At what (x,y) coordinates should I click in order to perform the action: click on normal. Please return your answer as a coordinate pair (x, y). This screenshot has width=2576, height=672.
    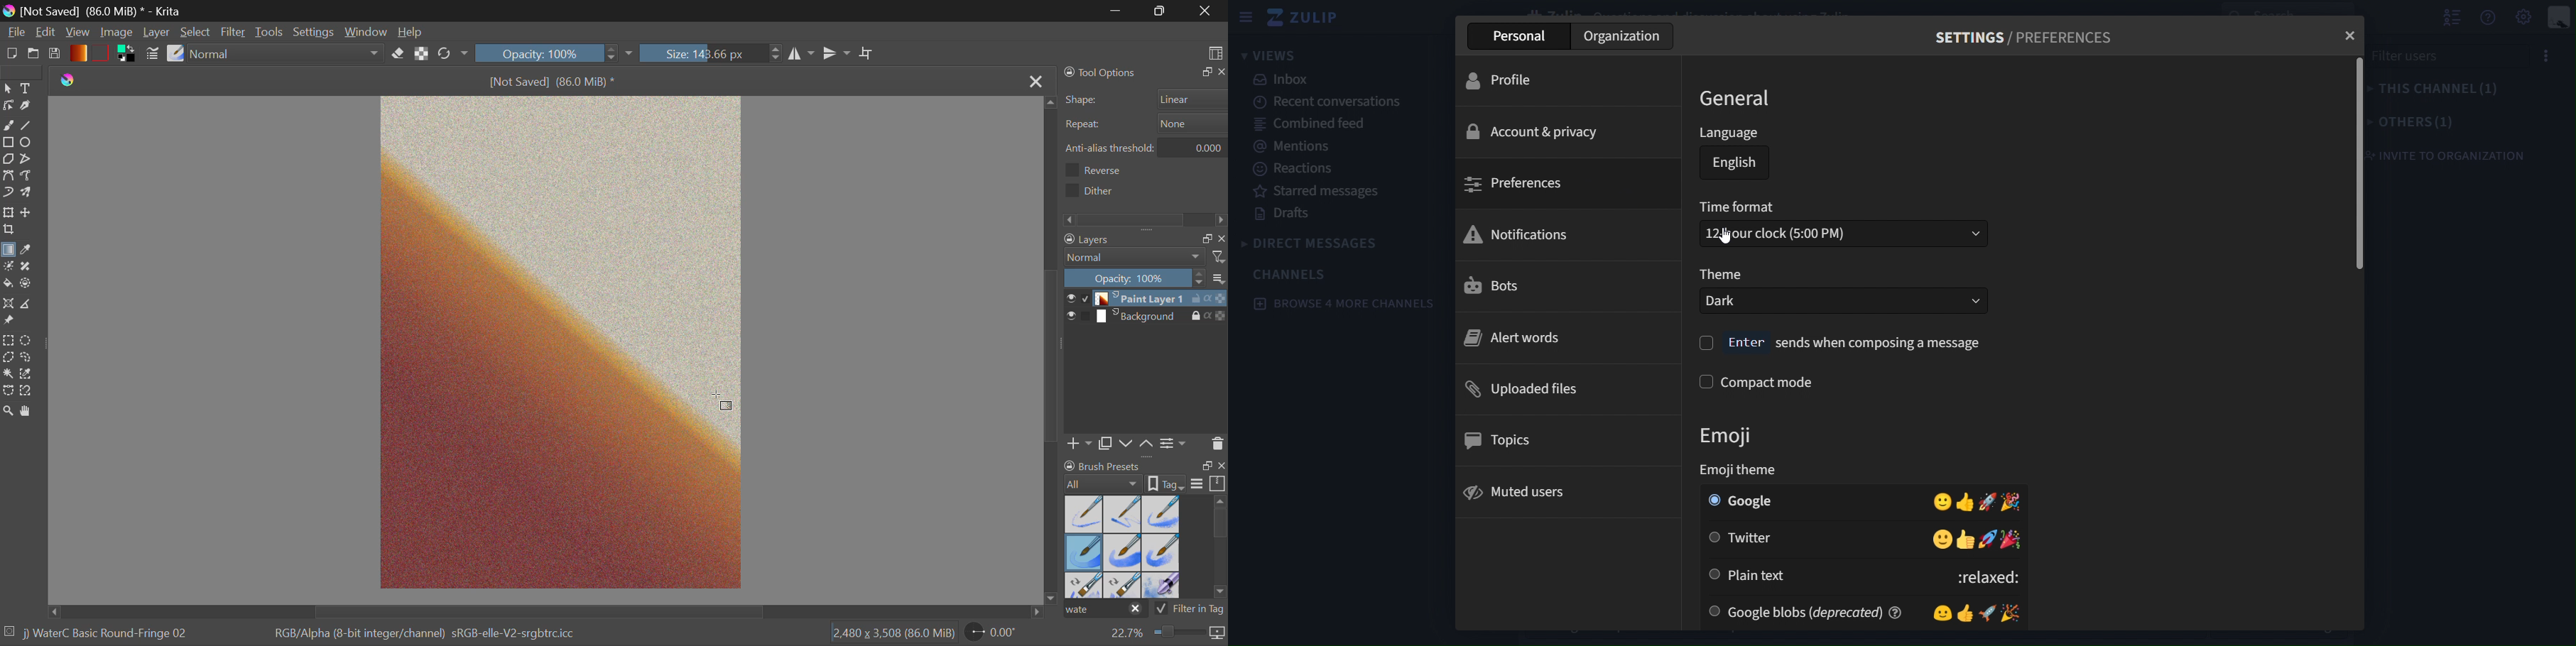
    Looking at the image, I should click on (1136, 257).